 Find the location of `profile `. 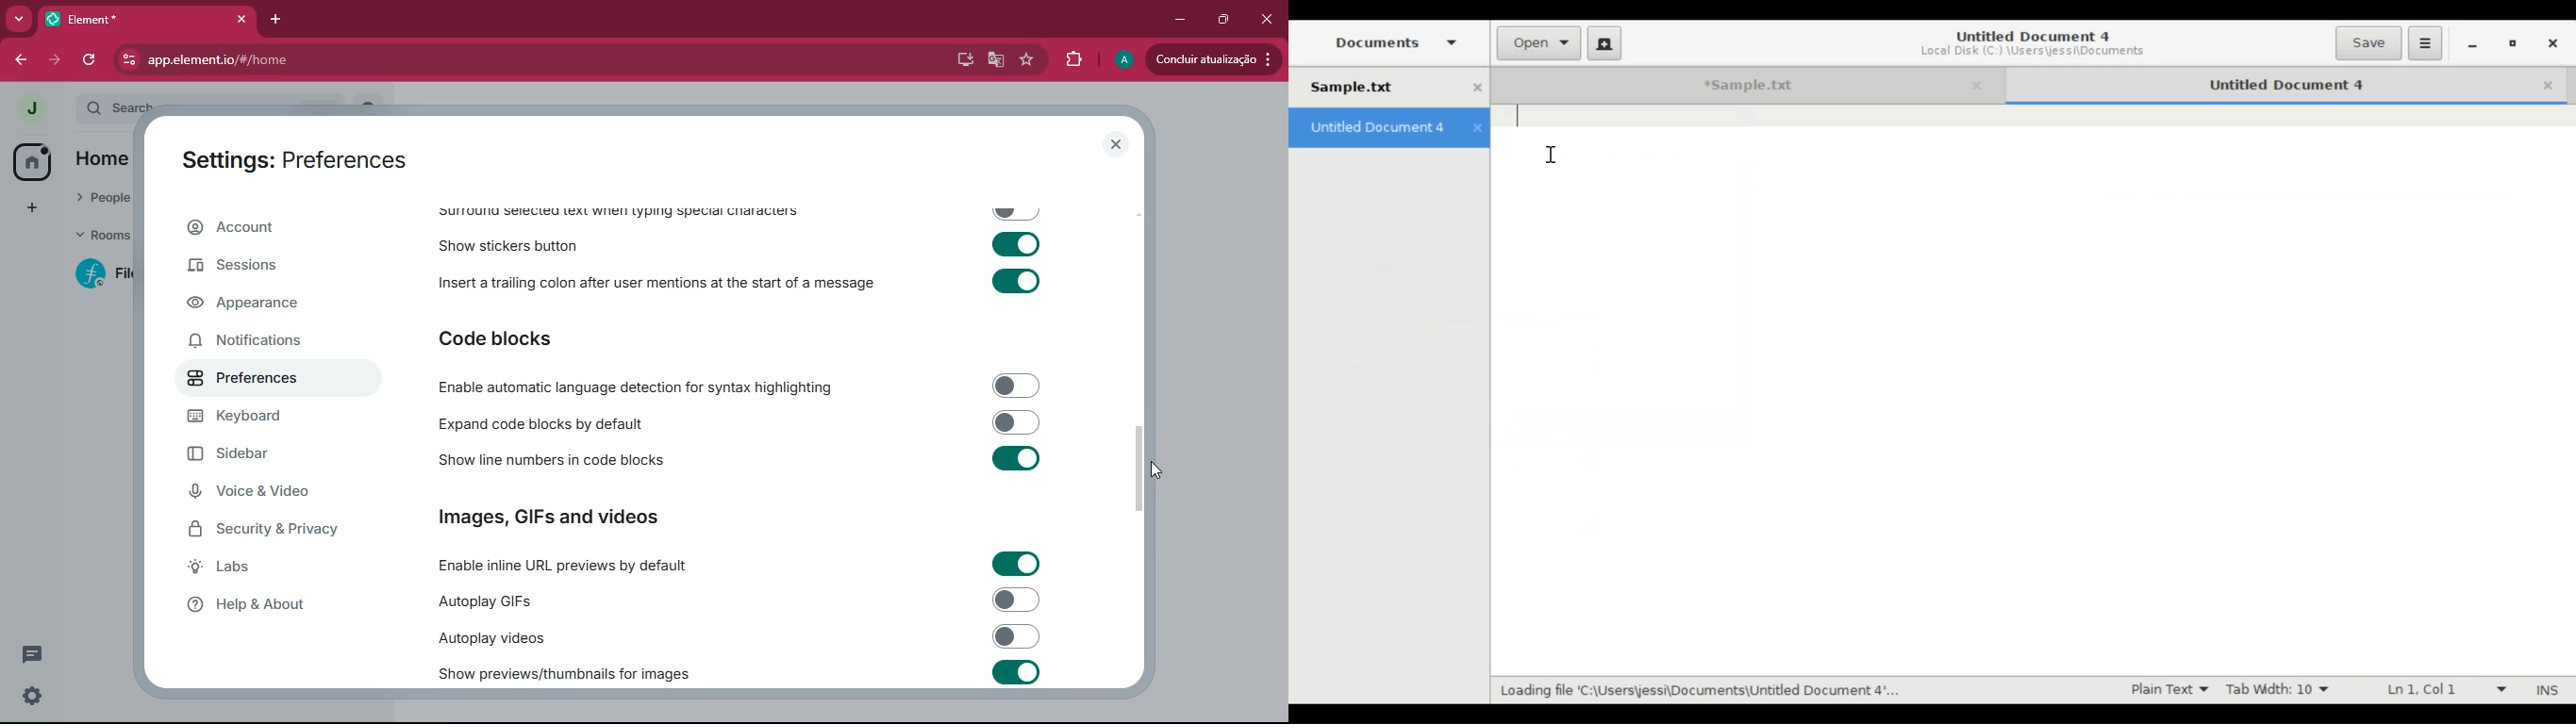

profile  is located at coordinates (1119, 60).